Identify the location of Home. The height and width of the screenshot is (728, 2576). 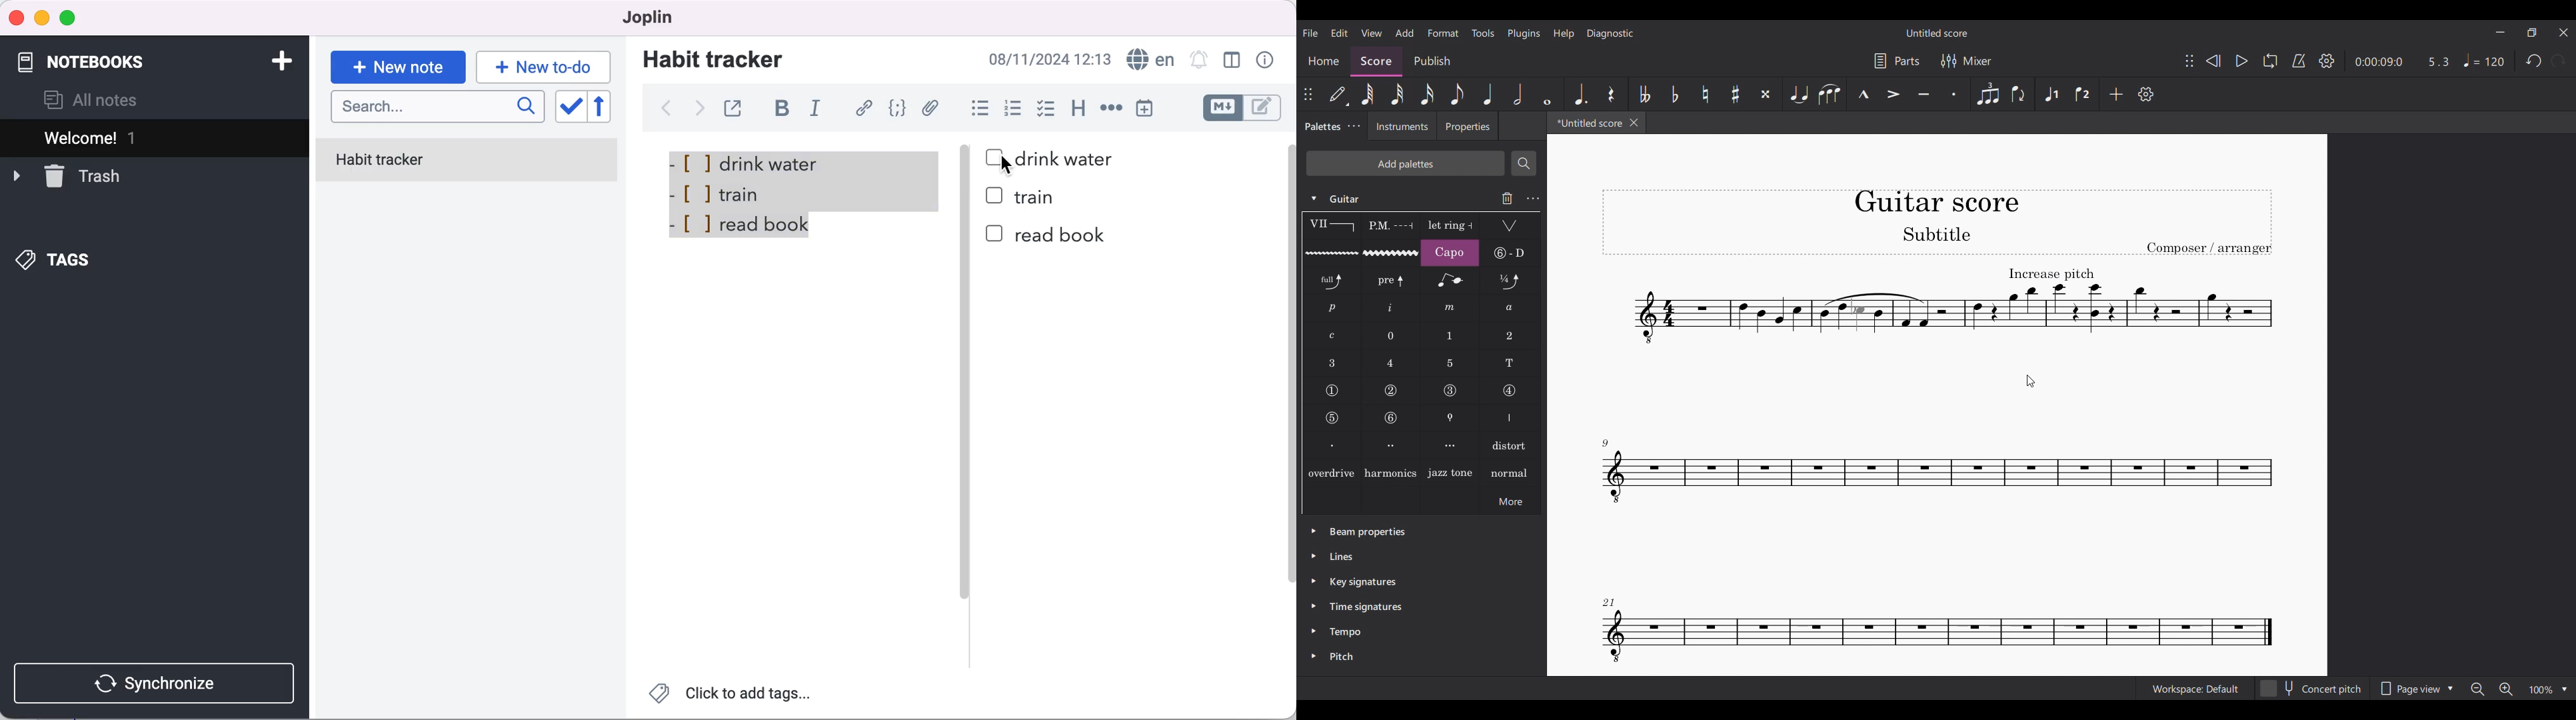
(1323, 61).